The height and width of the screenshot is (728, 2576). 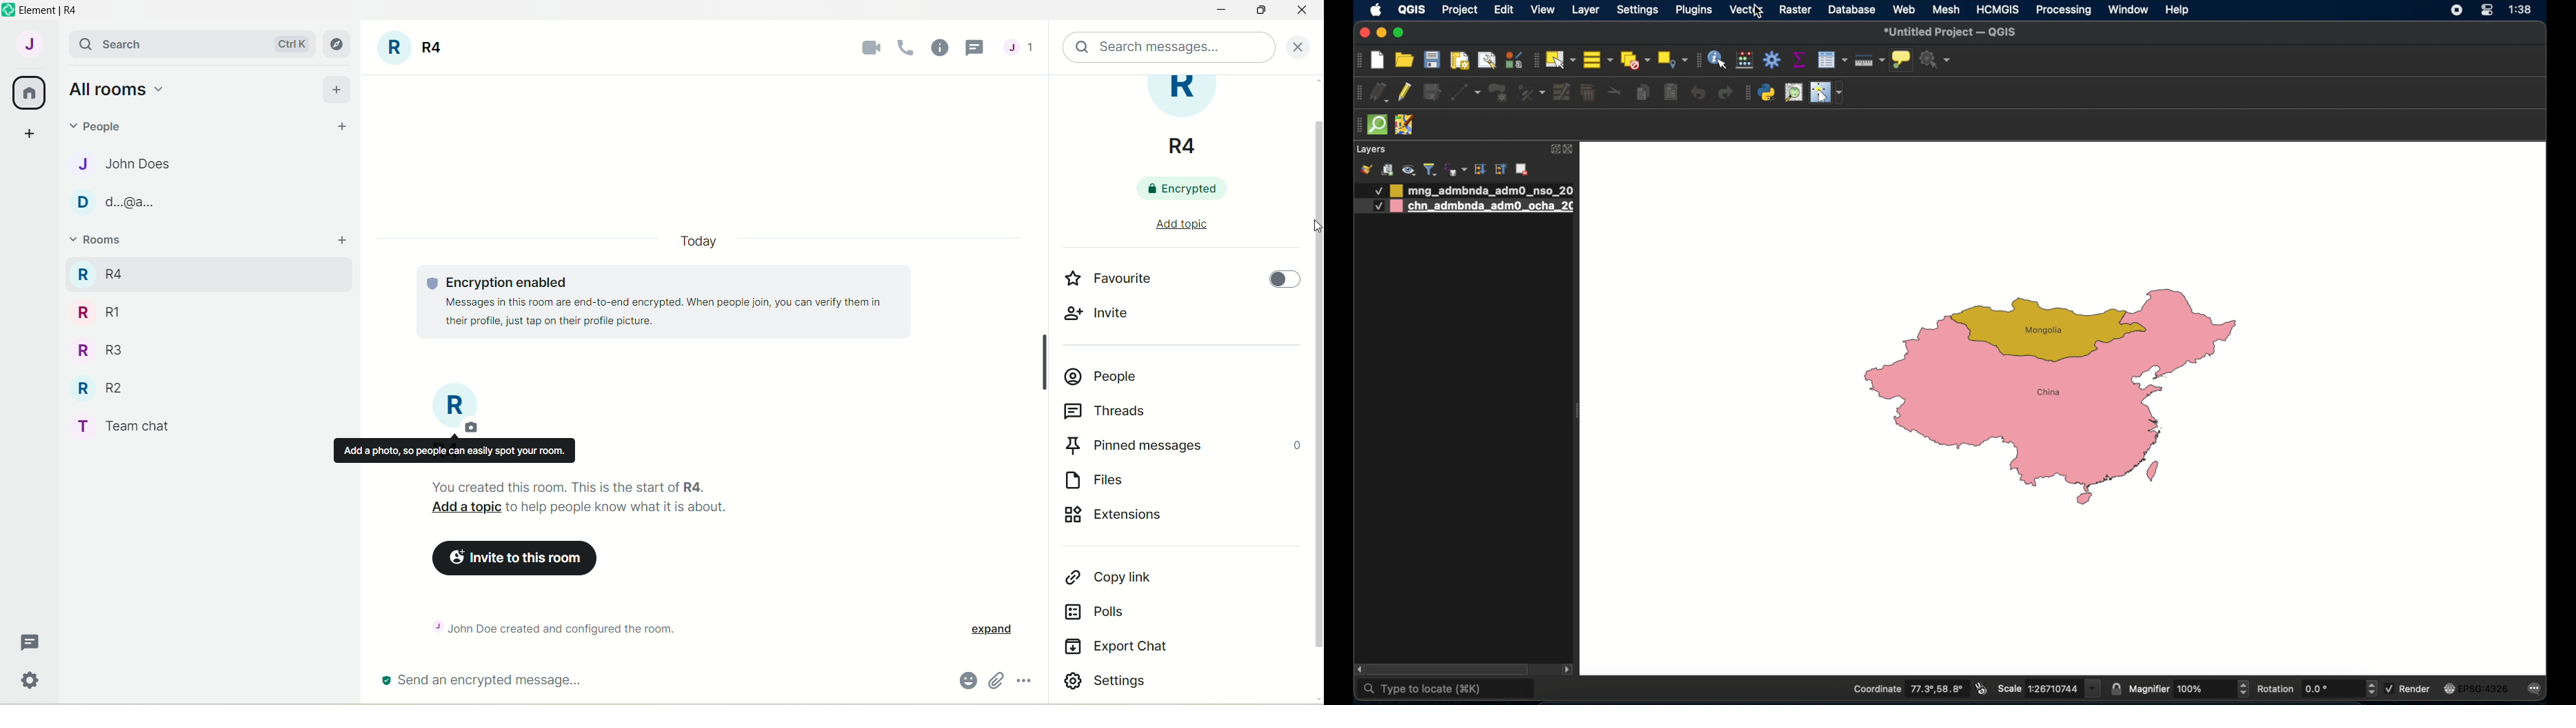 I want to click on close, so click(x=1302, y=46).